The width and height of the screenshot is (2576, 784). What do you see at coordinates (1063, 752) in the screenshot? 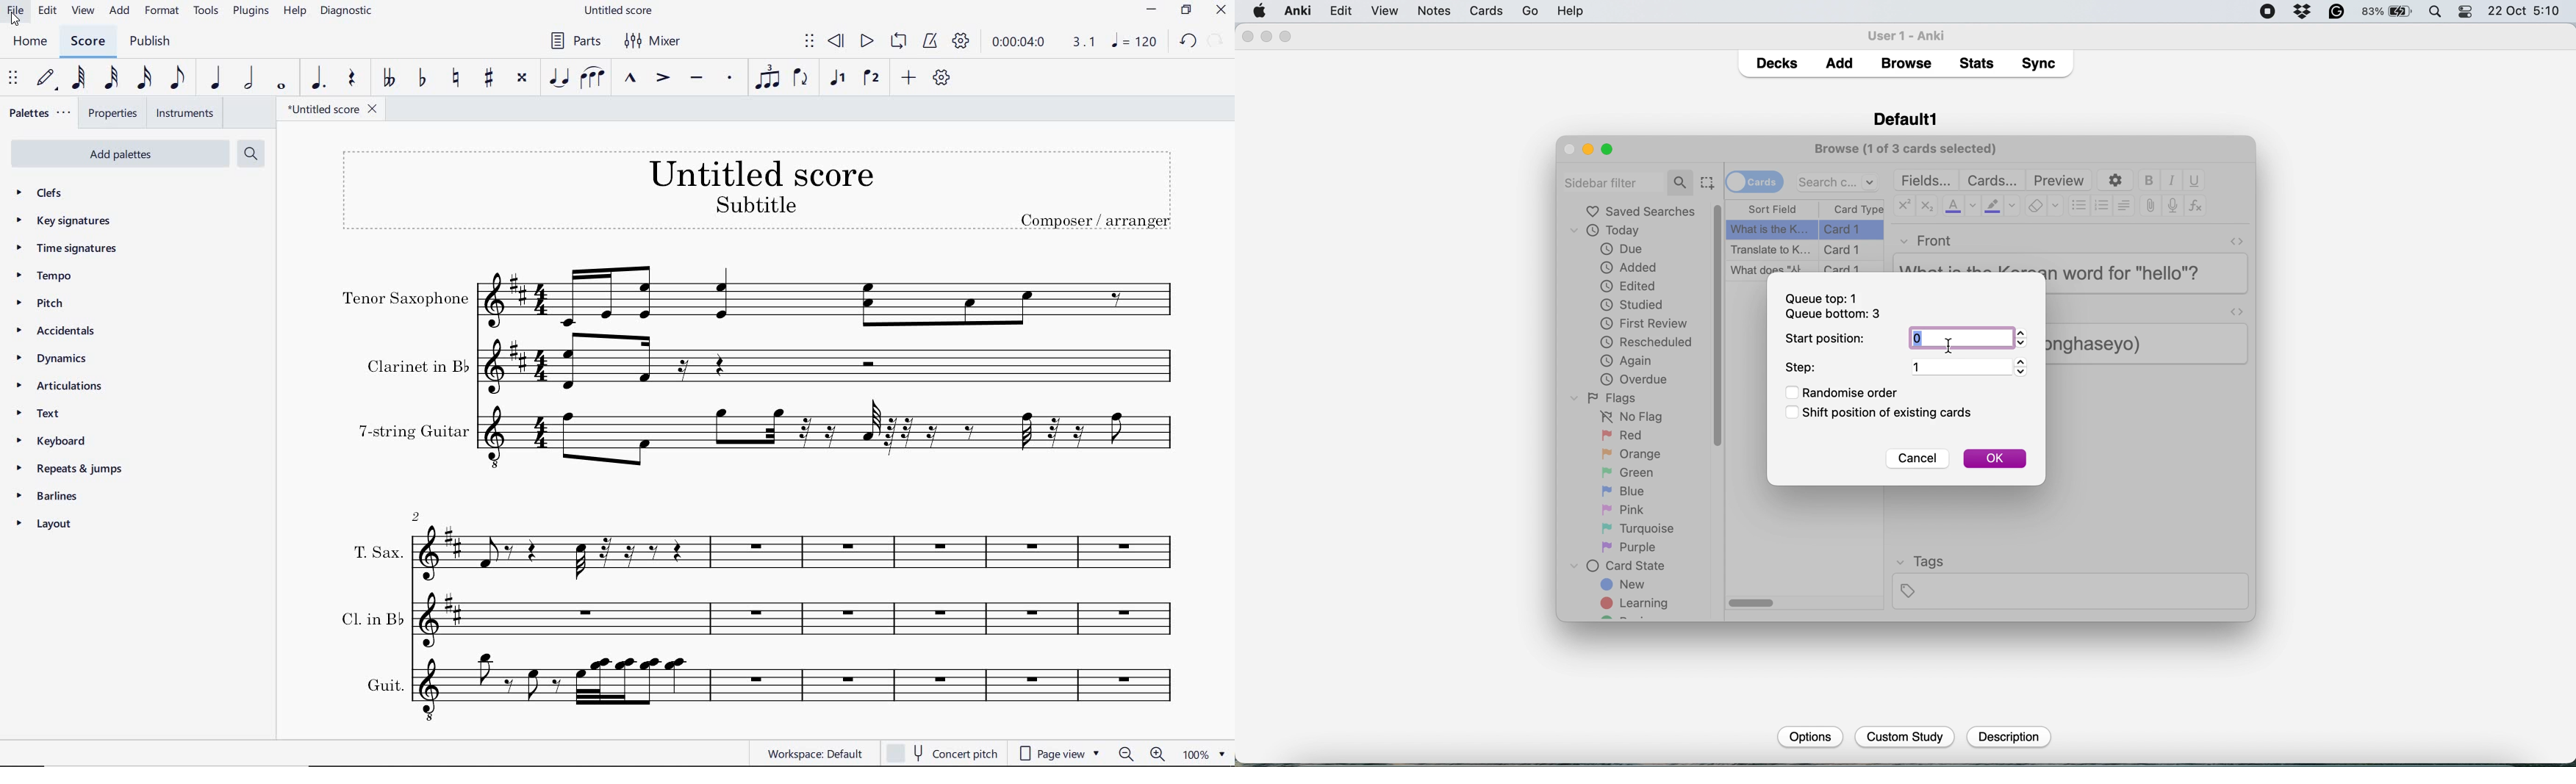
I see `page view` at bounding box center [1063, 752].